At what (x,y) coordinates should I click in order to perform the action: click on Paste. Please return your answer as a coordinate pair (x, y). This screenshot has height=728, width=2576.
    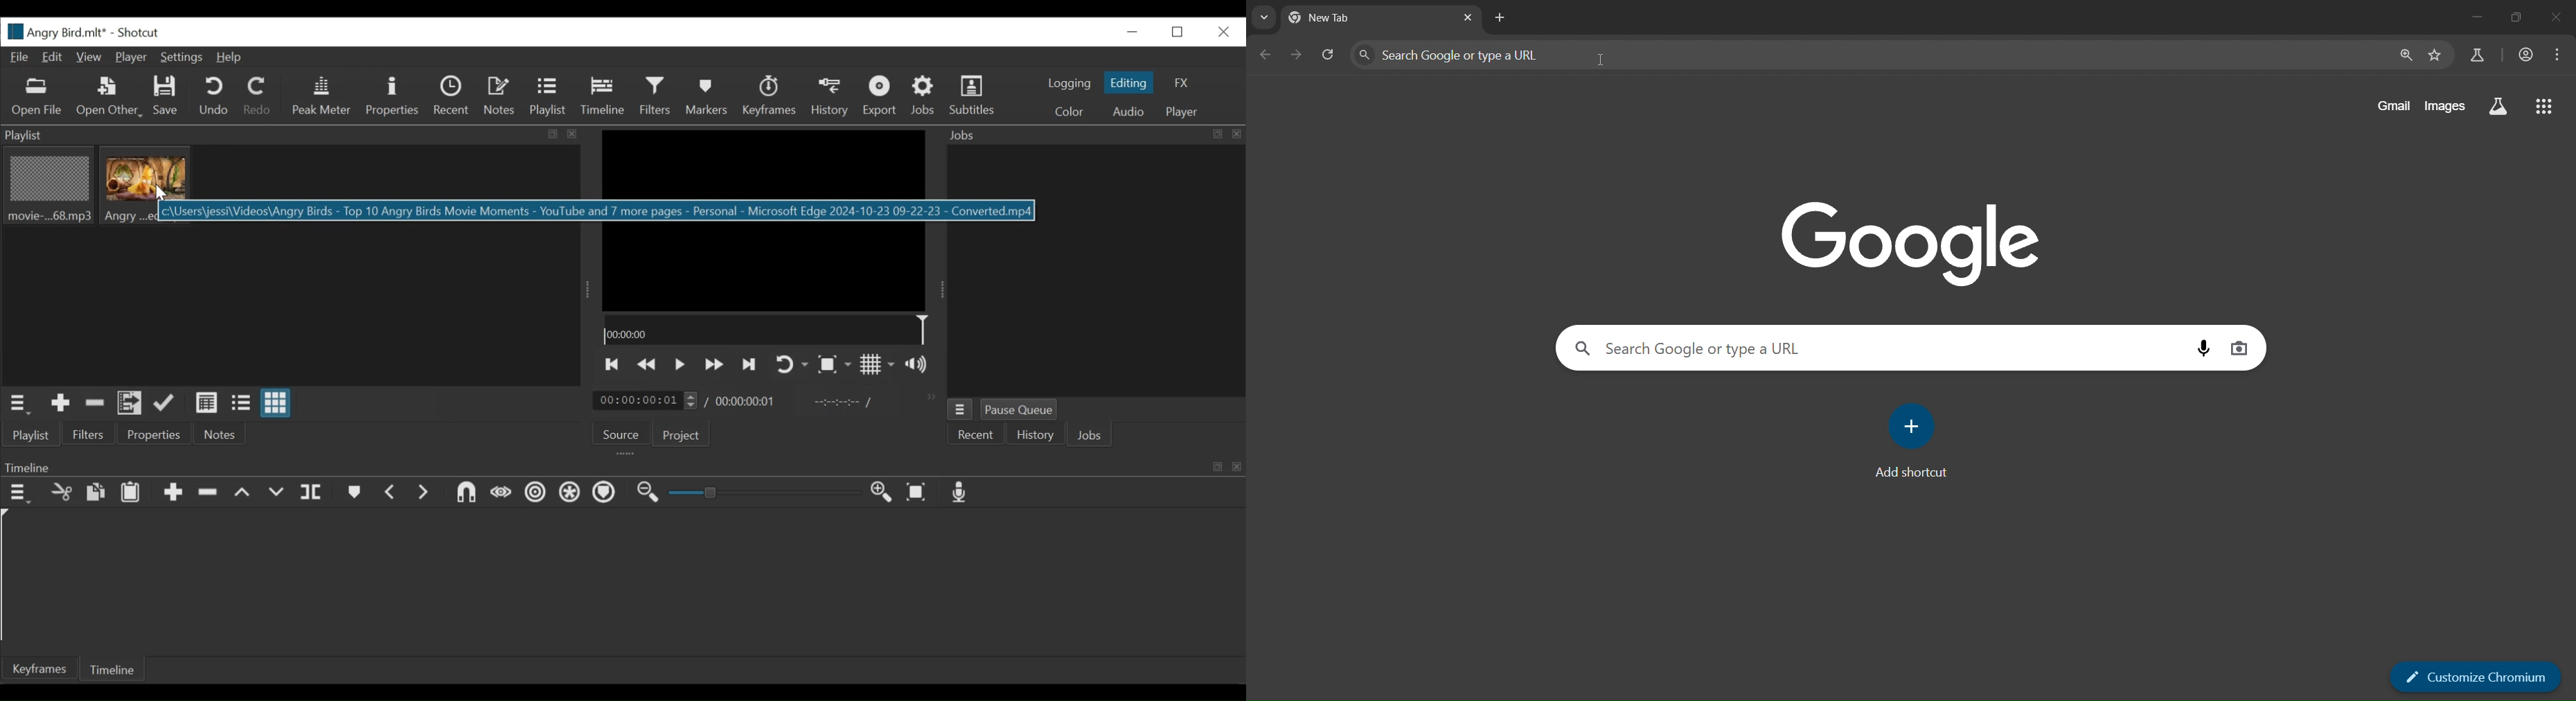
    Looking at the image, I should click on (130, 493).